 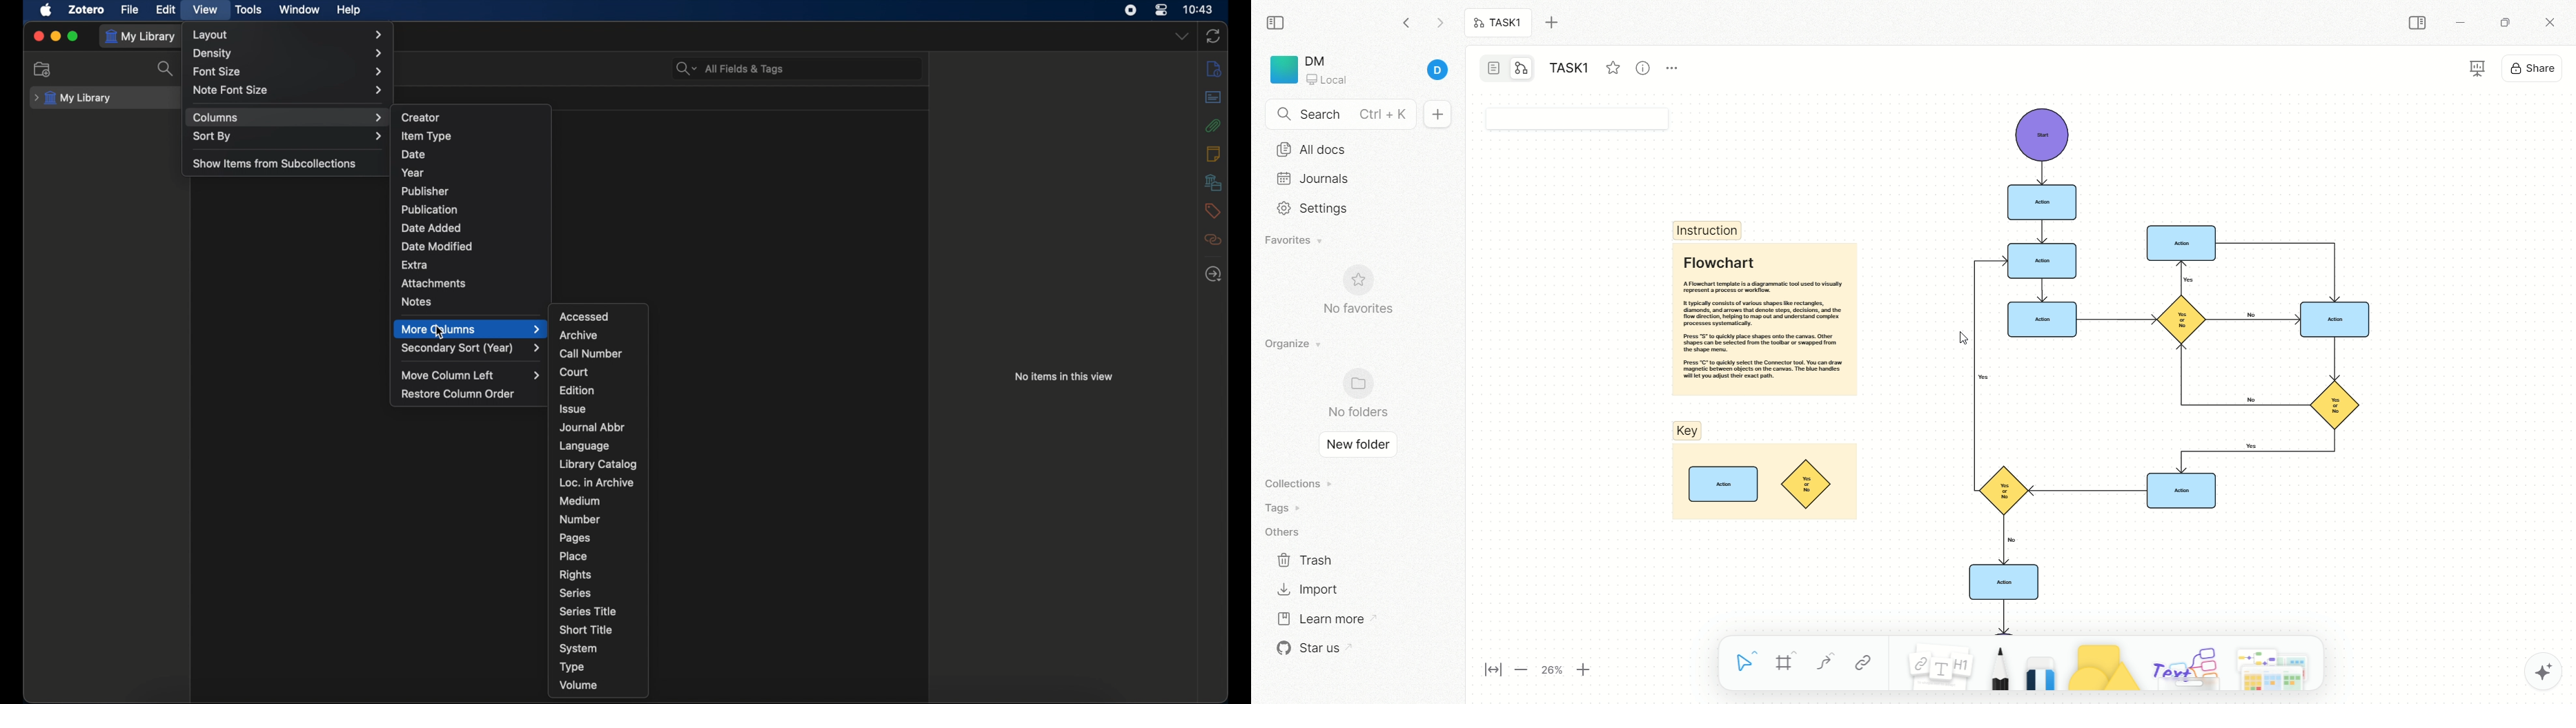 What do you see at coordinates (579, 685) in the screenshot?
I see `volume` at bounding box center [579, 685].